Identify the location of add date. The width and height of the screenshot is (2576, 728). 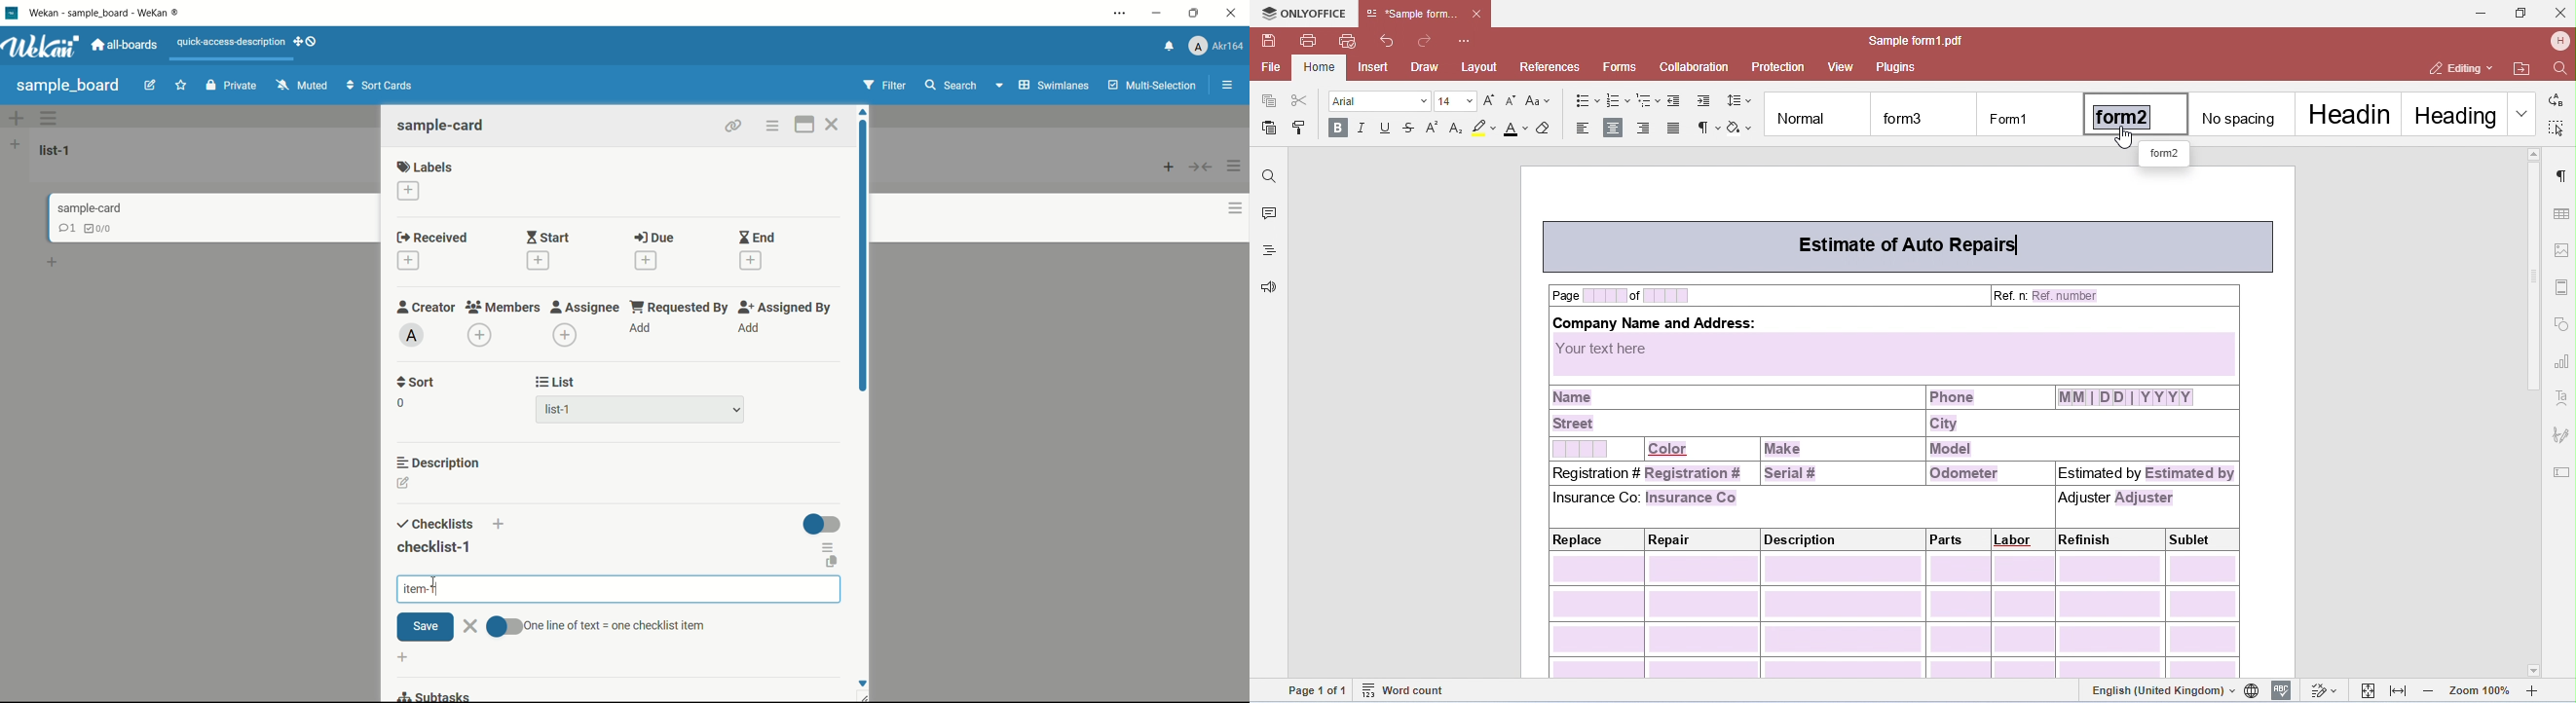
(646, 261).